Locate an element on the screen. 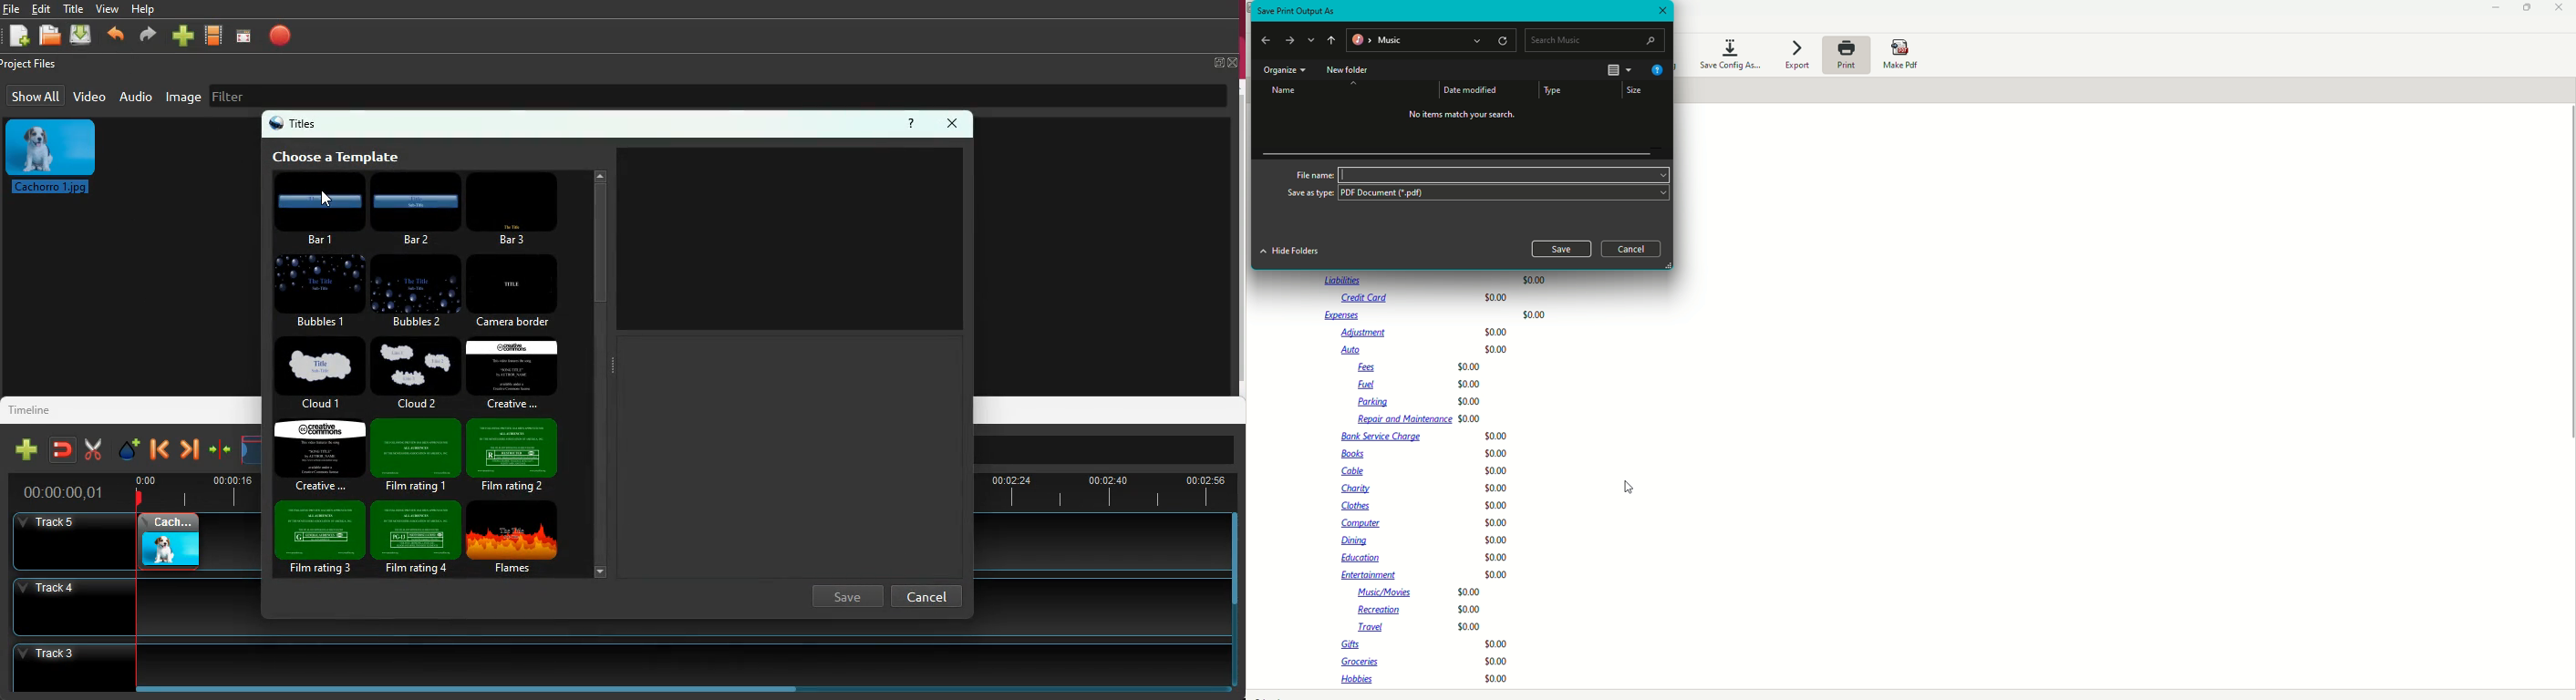  bar 1 is located at coordinates (319, 206).